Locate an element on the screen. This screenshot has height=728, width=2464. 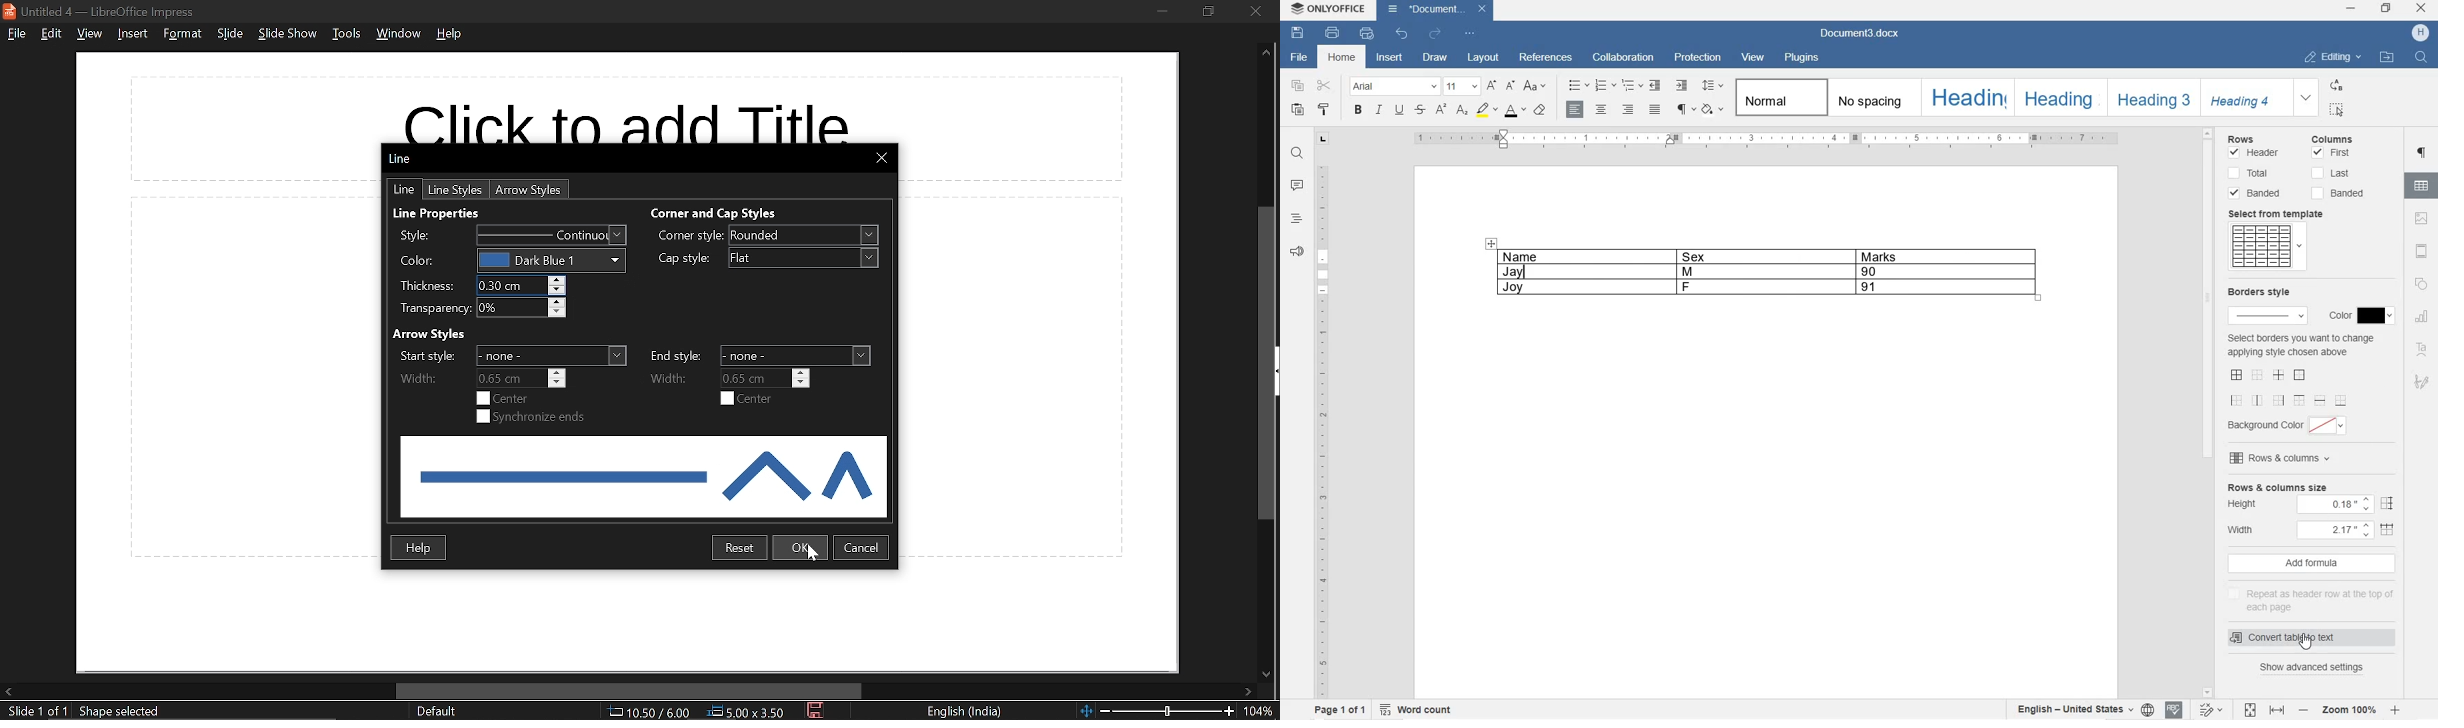
CHART is located at coordinates (2422, 319).